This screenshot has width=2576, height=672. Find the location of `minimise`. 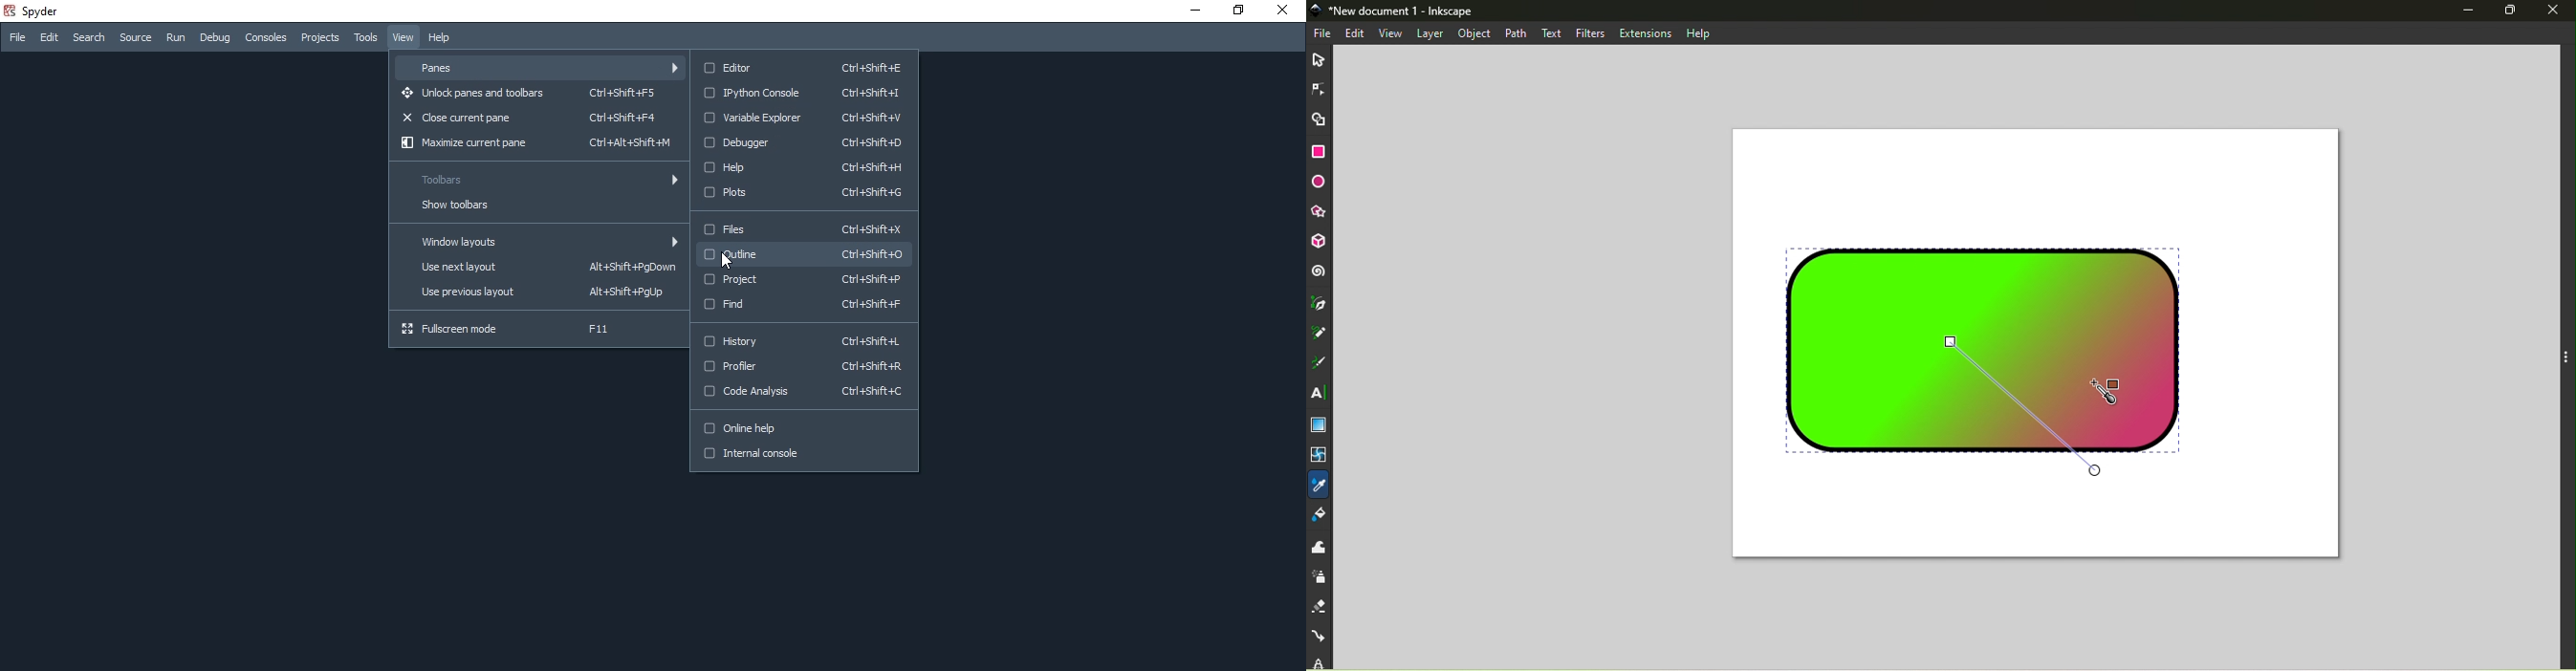

minimise is located at coordinates (1191, 13).